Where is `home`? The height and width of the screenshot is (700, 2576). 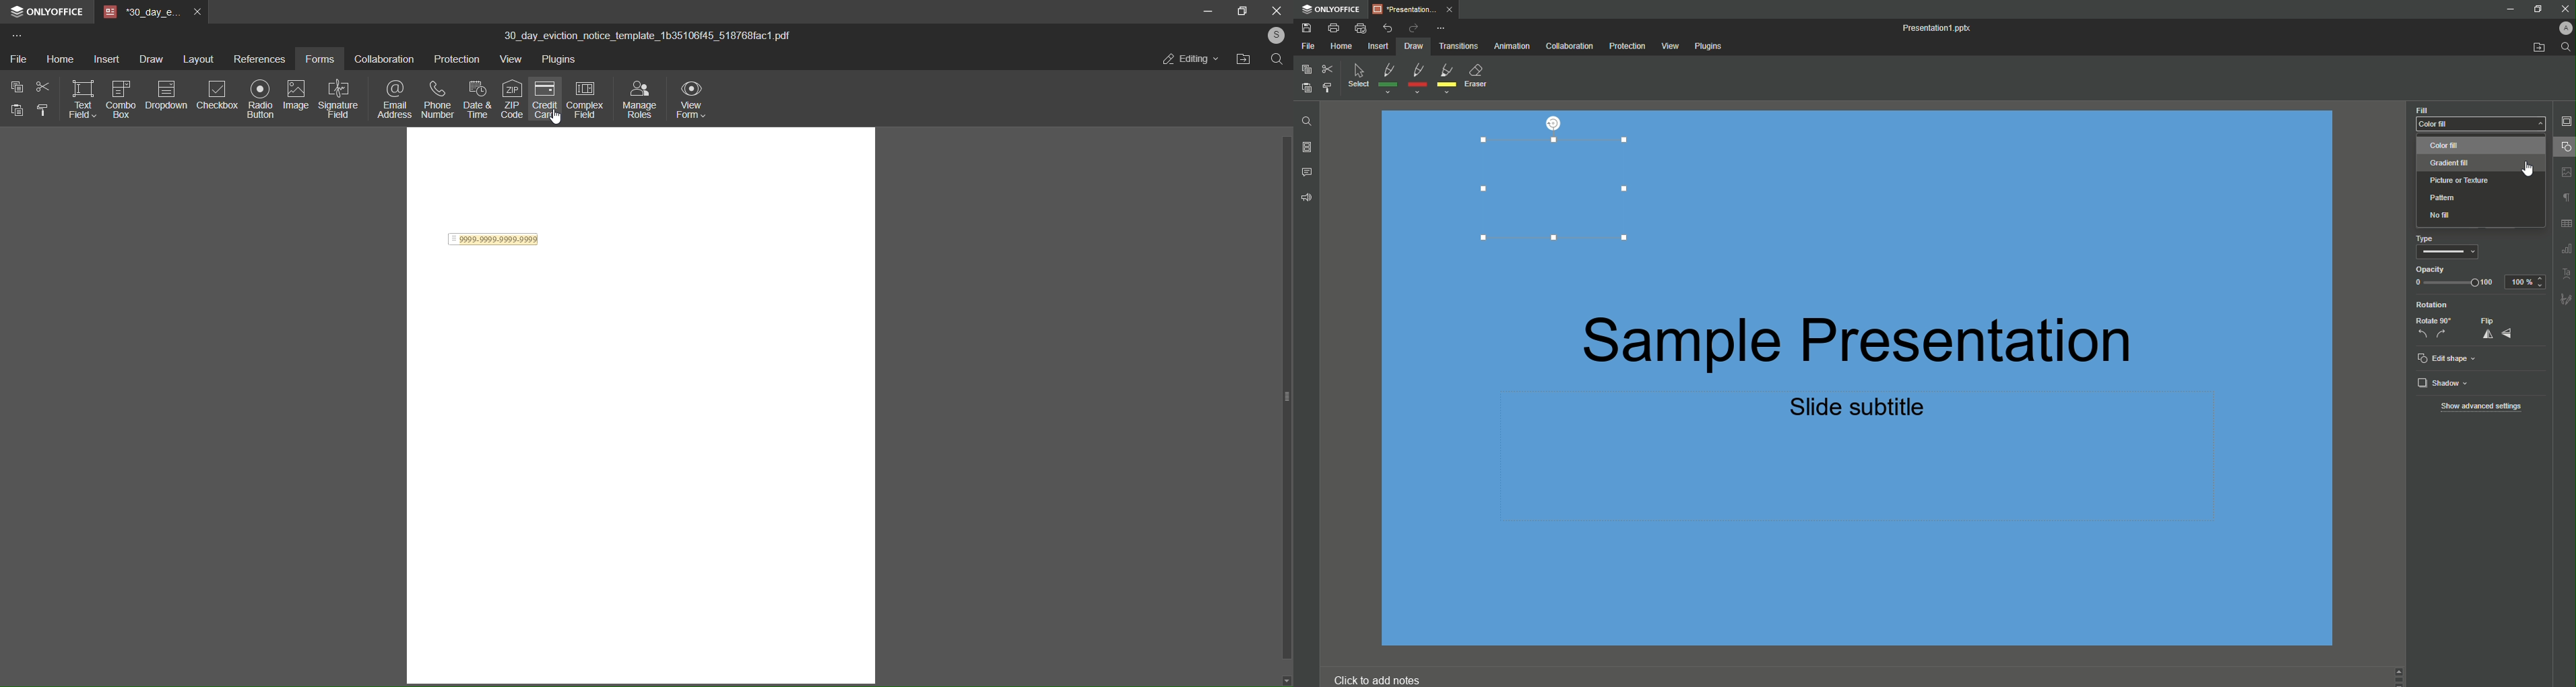
home is located at coordinates (58, 59).